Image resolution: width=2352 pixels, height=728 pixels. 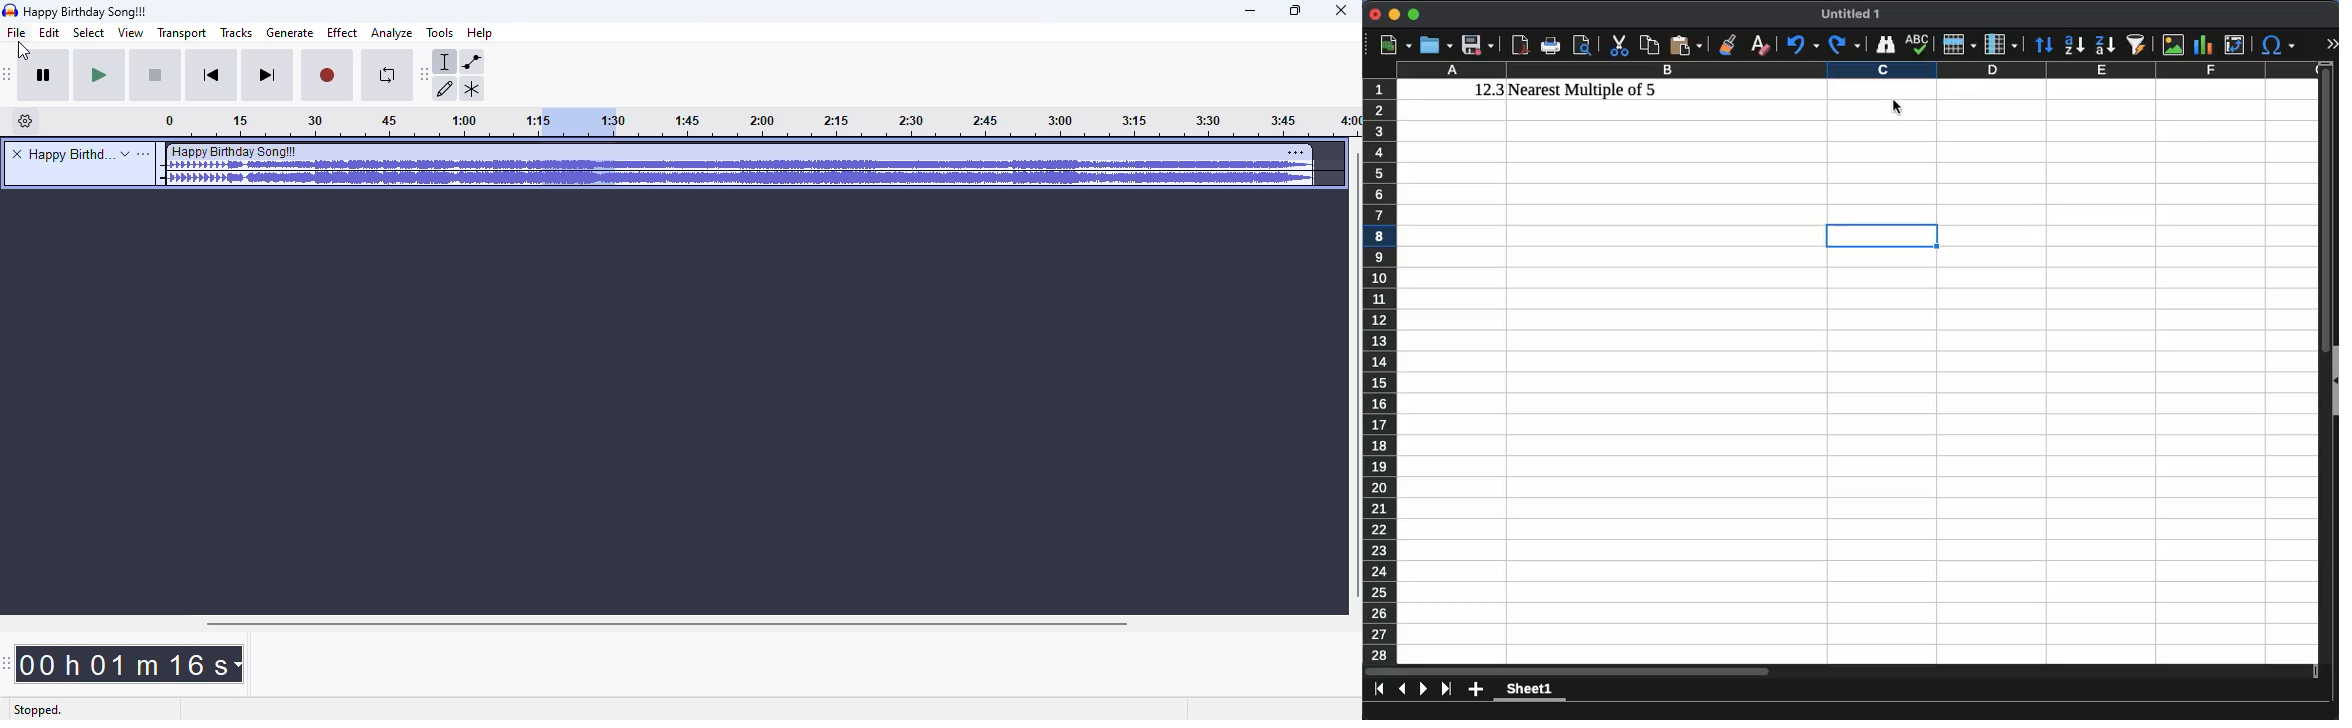 What do you see at coordinates (1552, 46) in the screenshot?
I see `print` at bounding box center [1552, 46].